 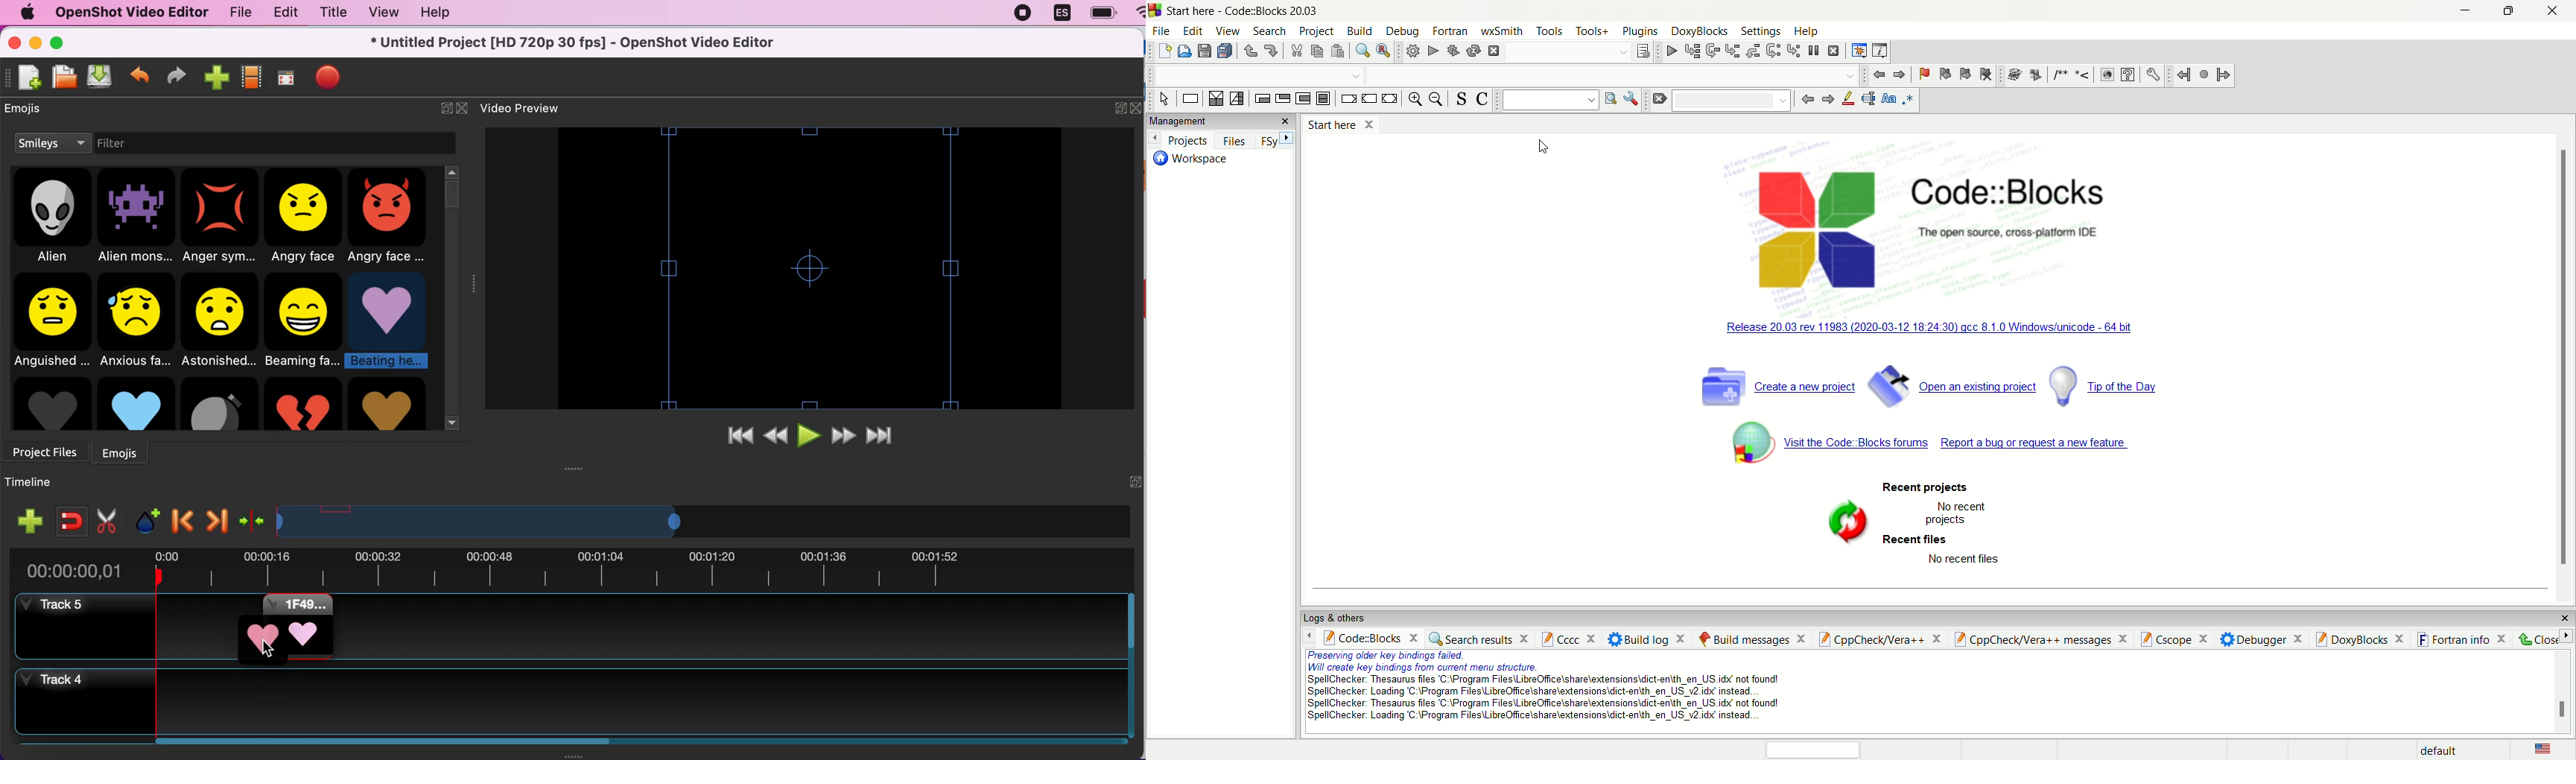 I want to click on logs and others, so click(x=1334, y=619).